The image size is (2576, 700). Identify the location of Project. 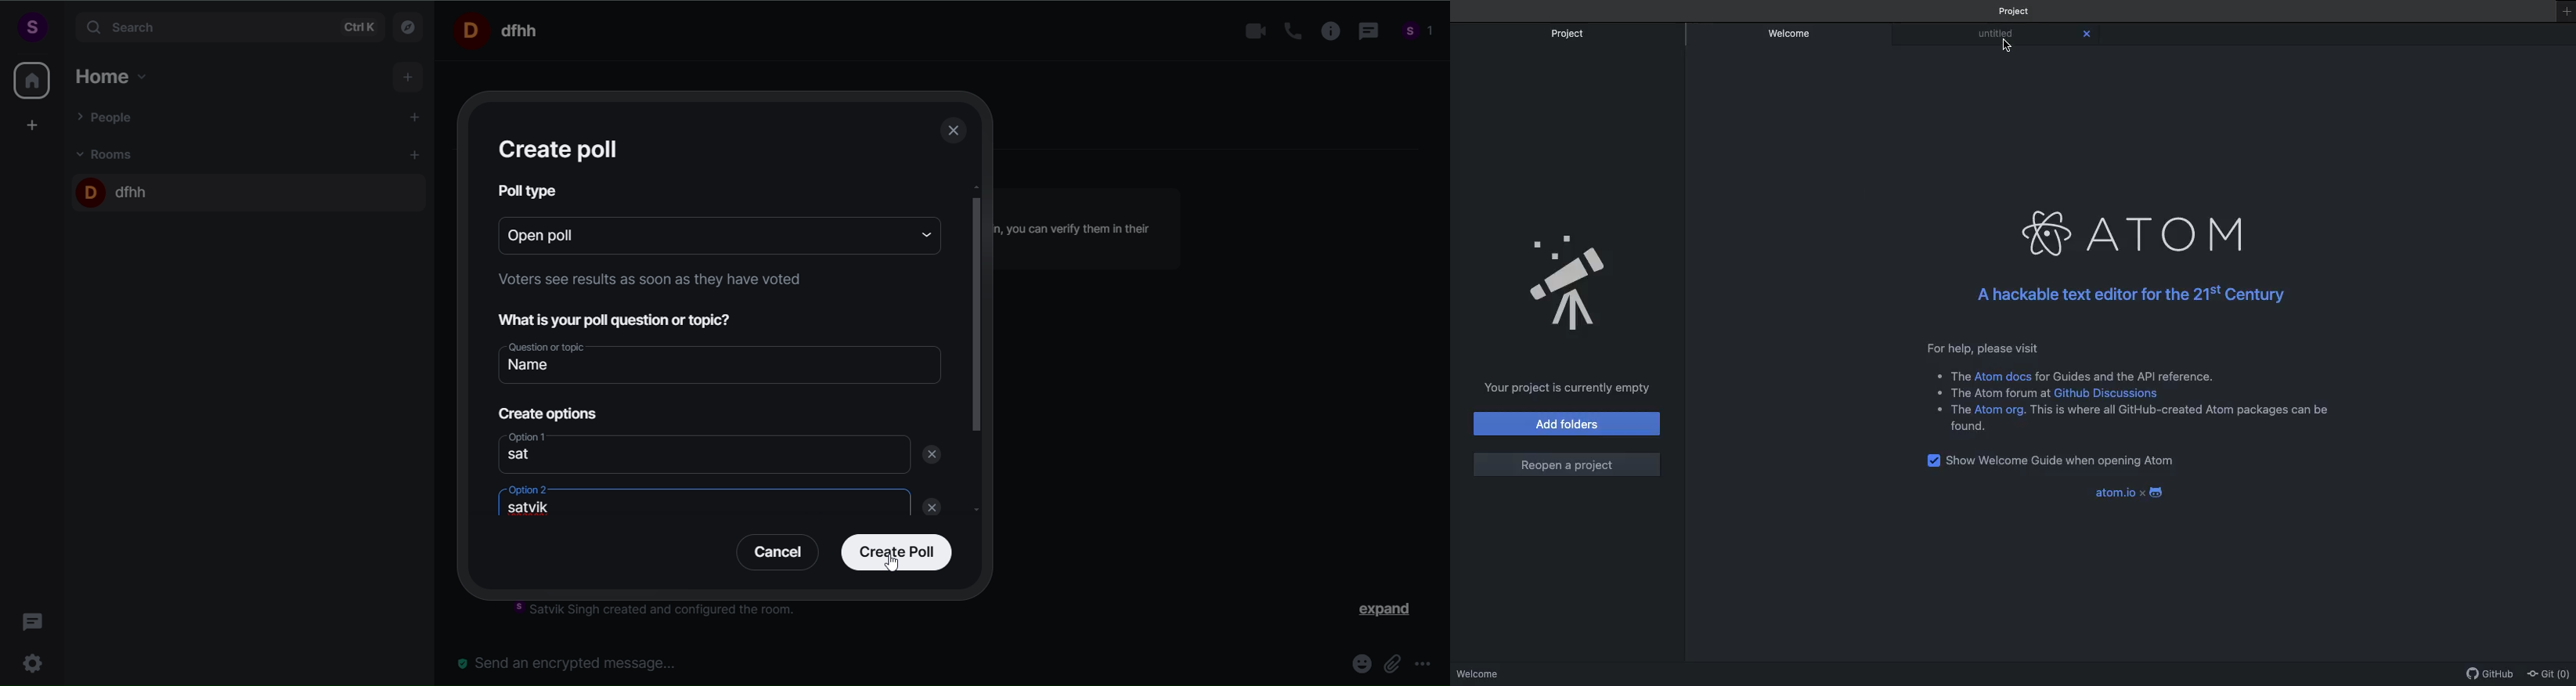
(2017, 10).